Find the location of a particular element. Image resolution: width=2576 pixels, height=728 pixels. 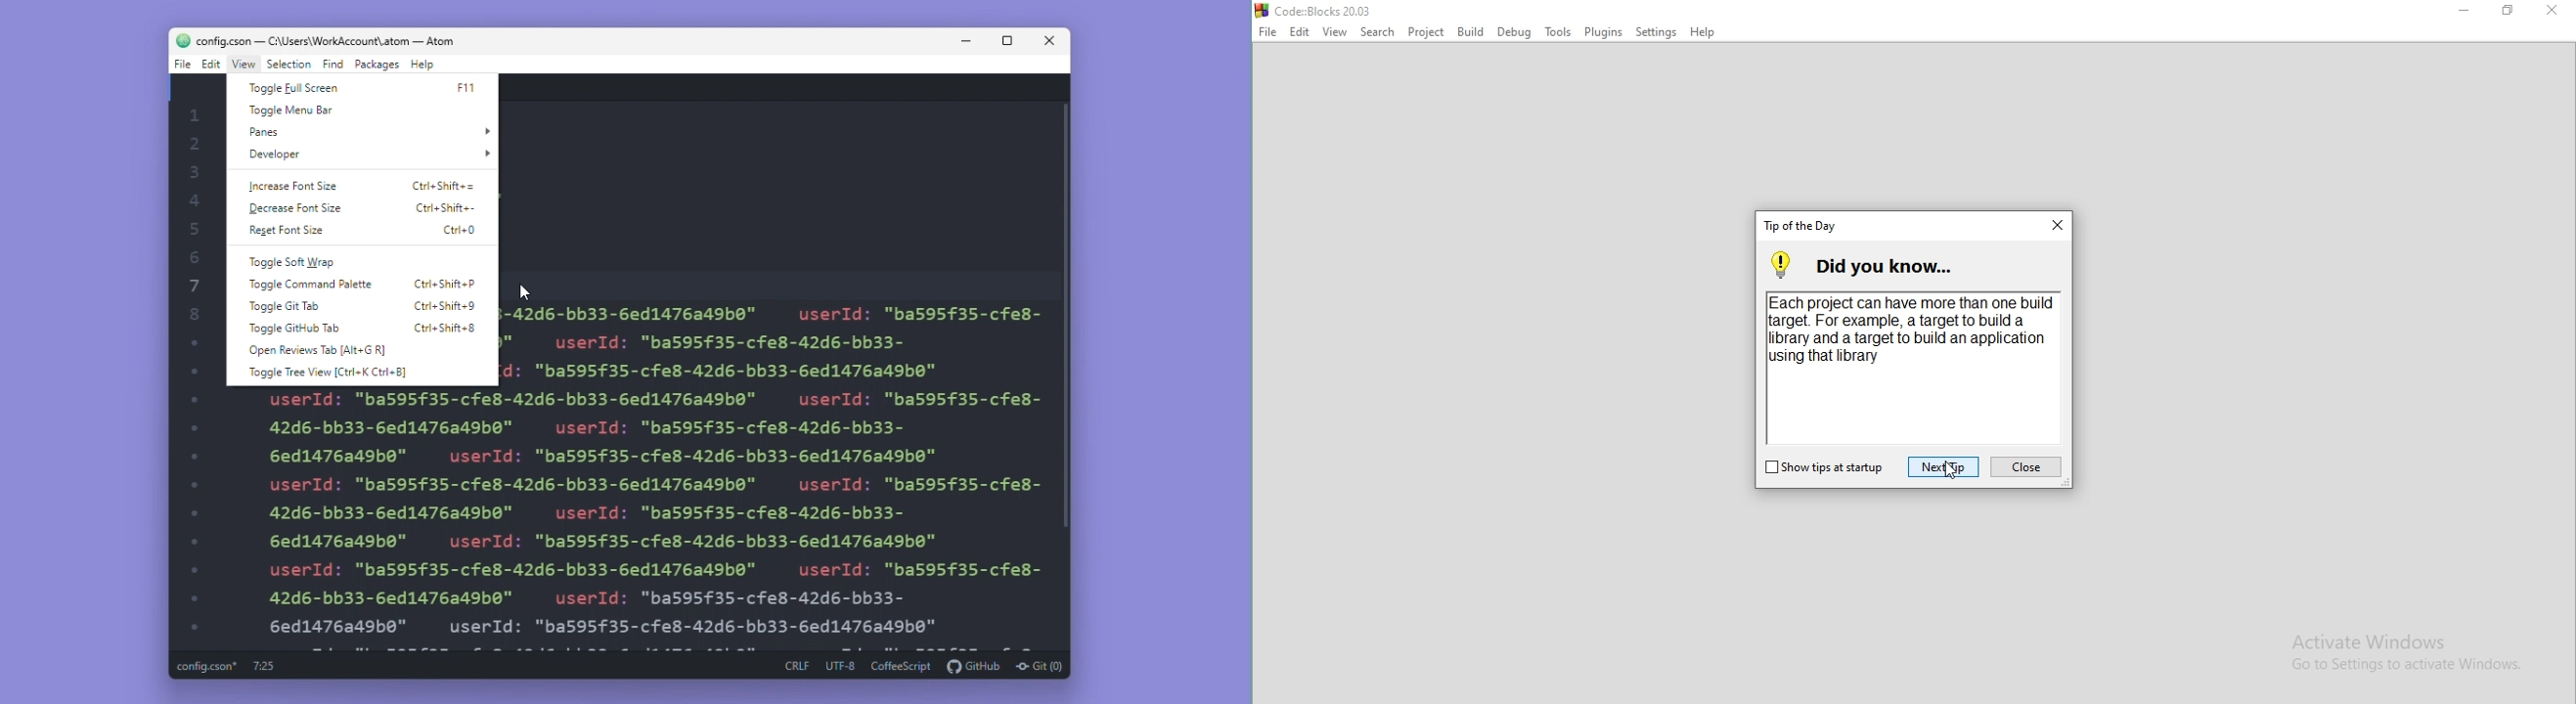

Close is located at coordinates (2549, 11).